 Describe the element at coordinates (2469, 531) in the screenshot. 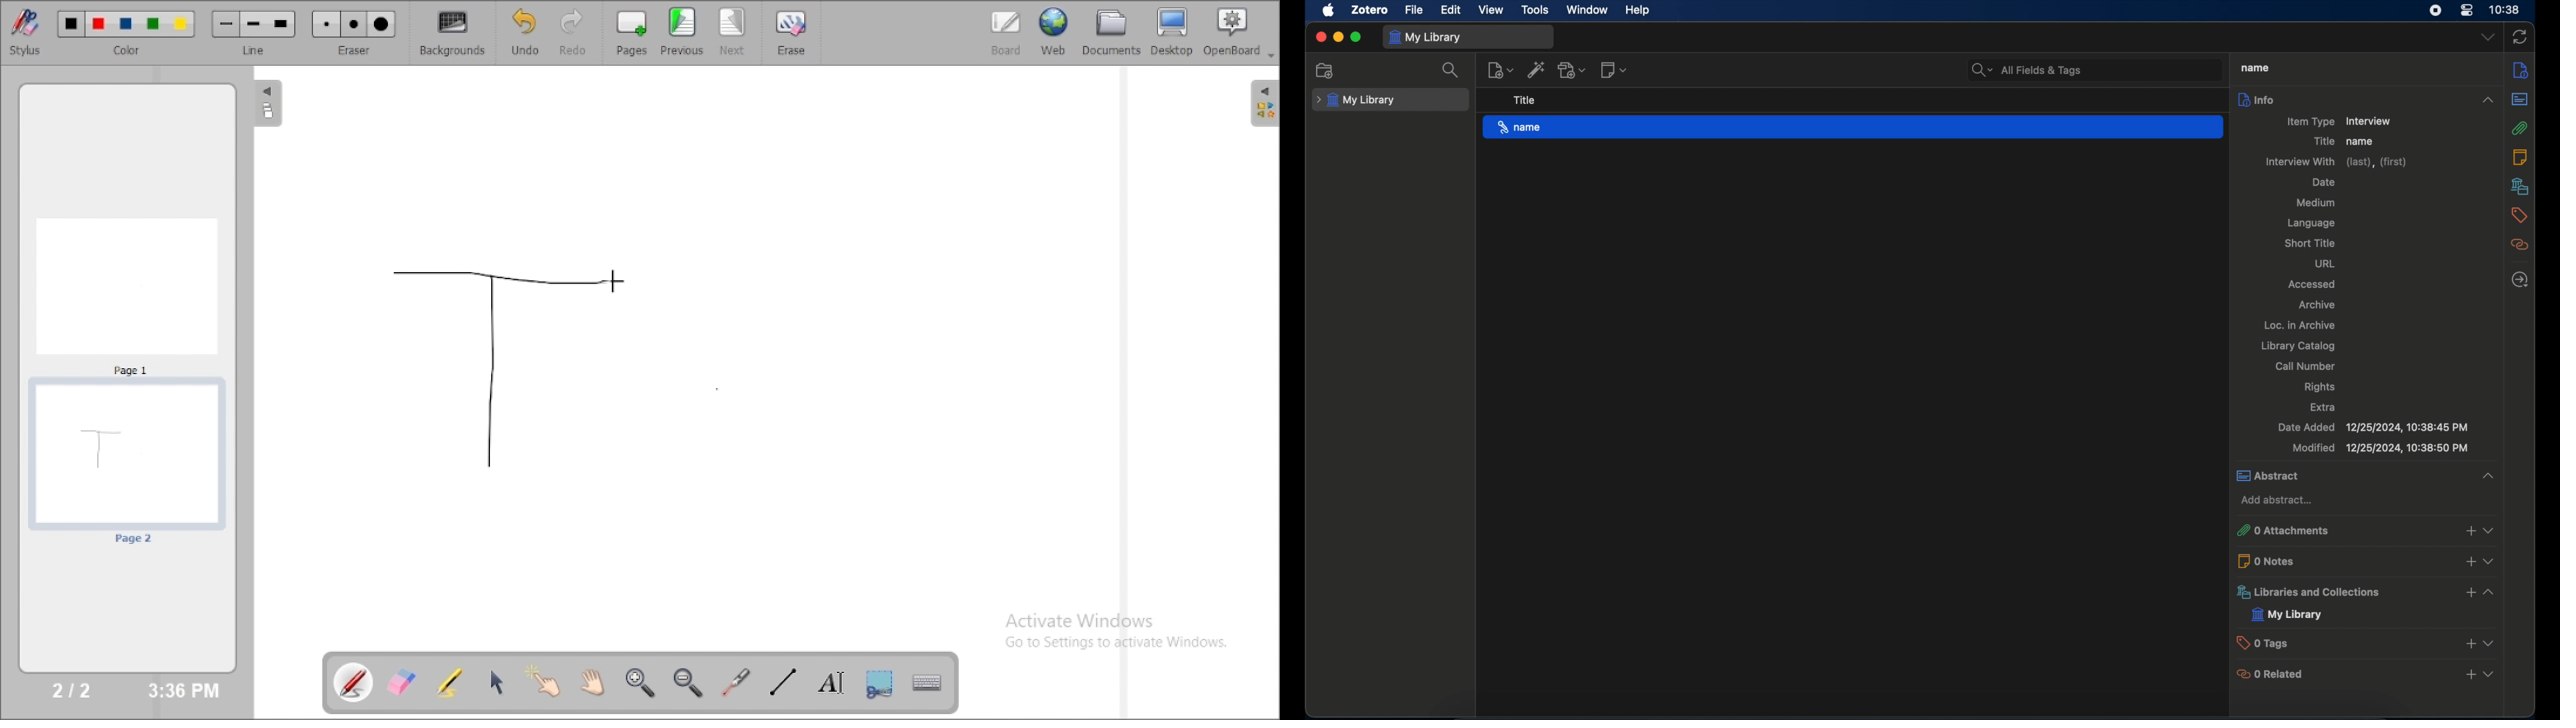

I see `add` at that location.